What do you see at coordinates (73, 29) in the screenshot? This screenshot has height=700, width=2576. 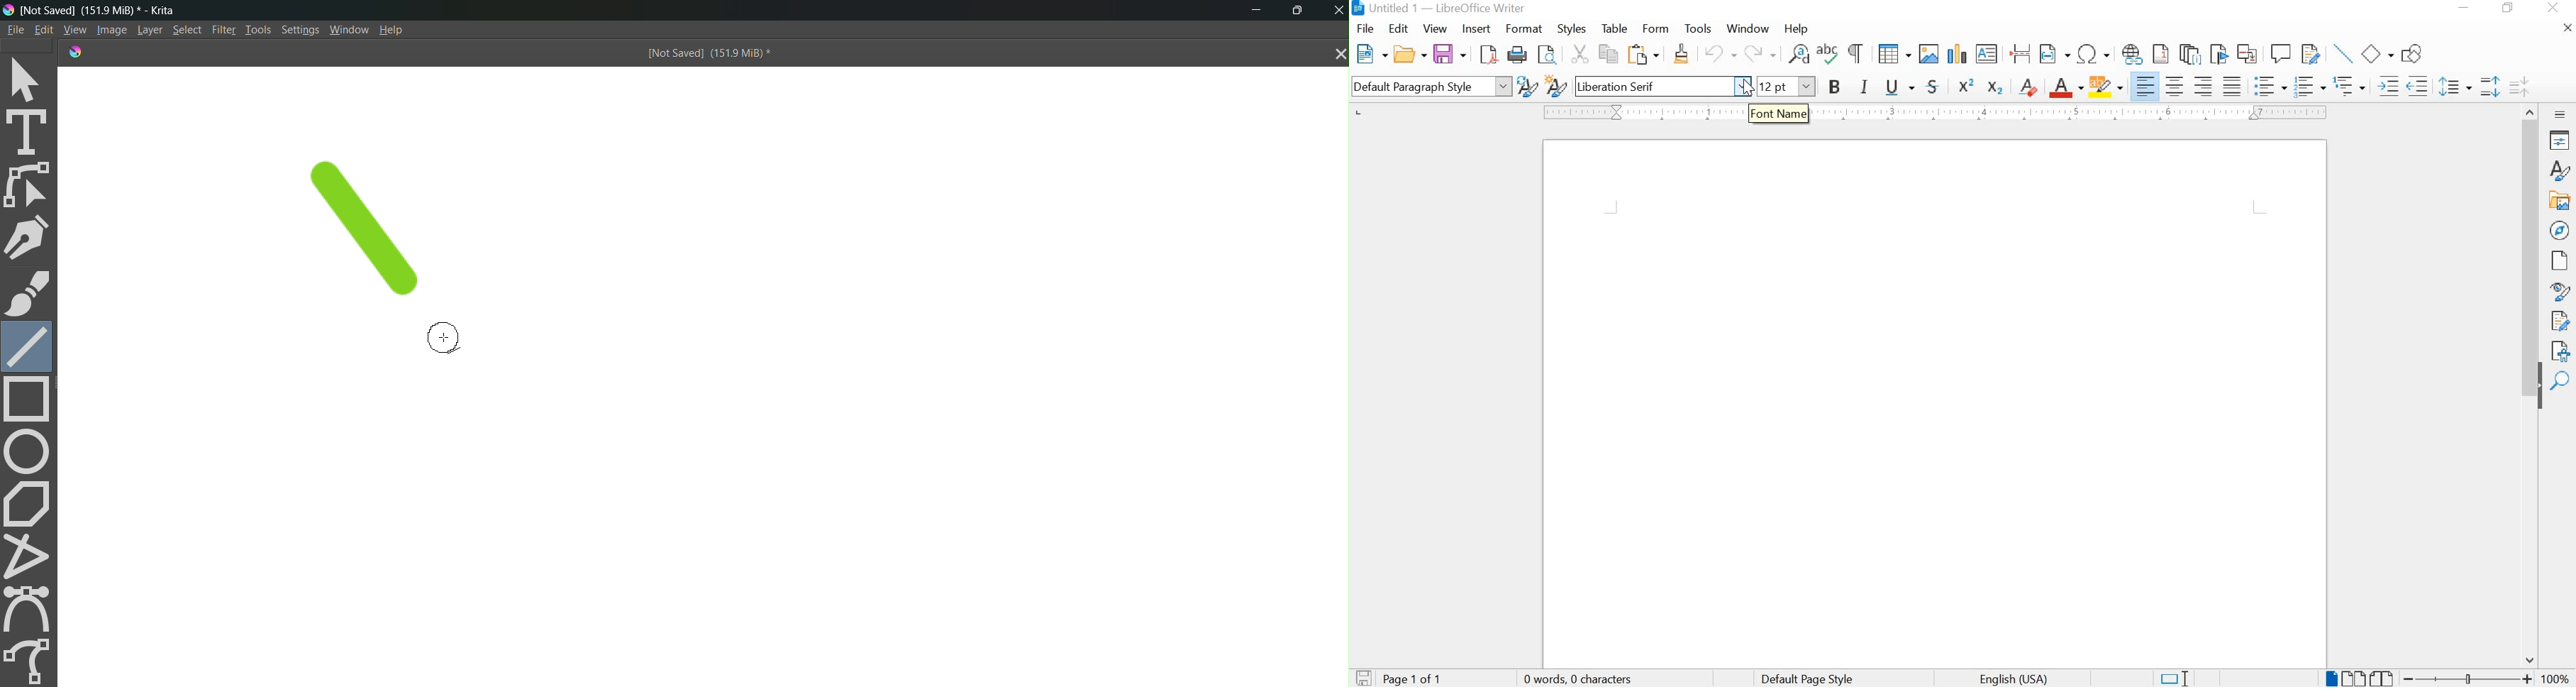 I see `View` at bounding box center [73, 29].